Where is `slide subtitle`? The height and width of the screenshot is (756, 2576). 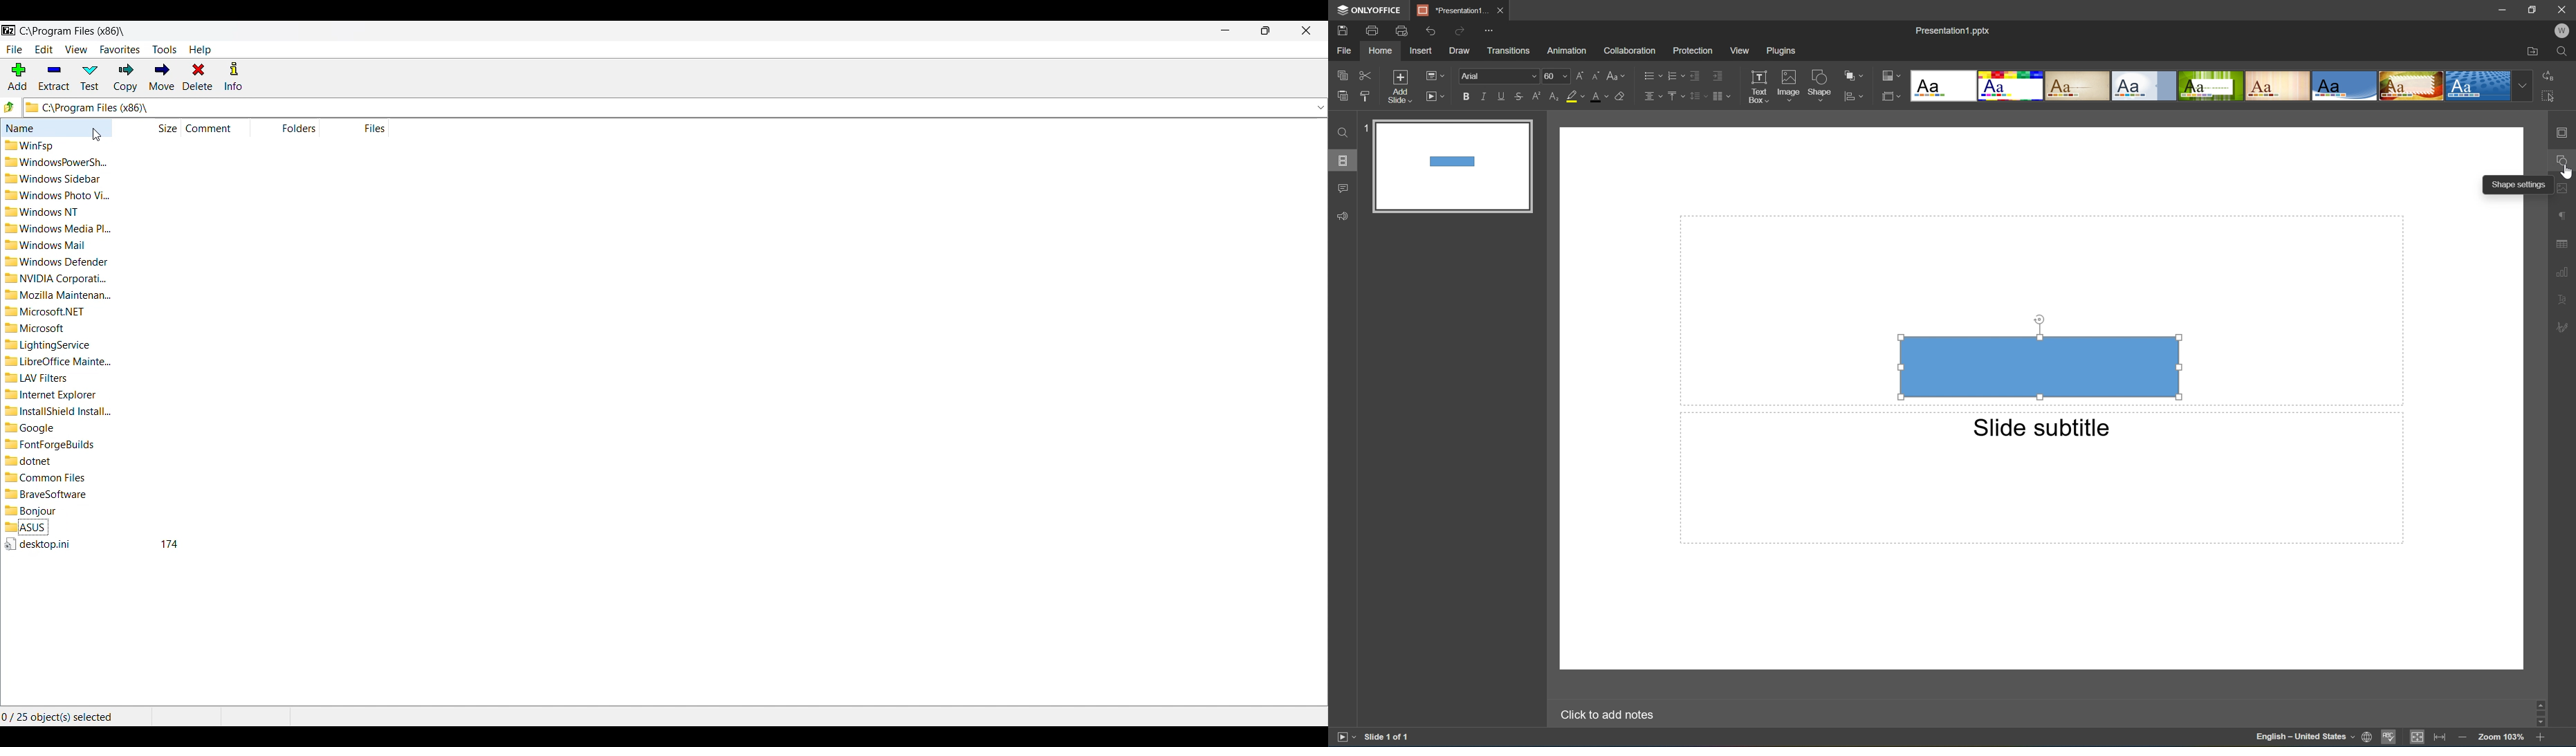
slide subtitle is located at coordinates (2036, 428).